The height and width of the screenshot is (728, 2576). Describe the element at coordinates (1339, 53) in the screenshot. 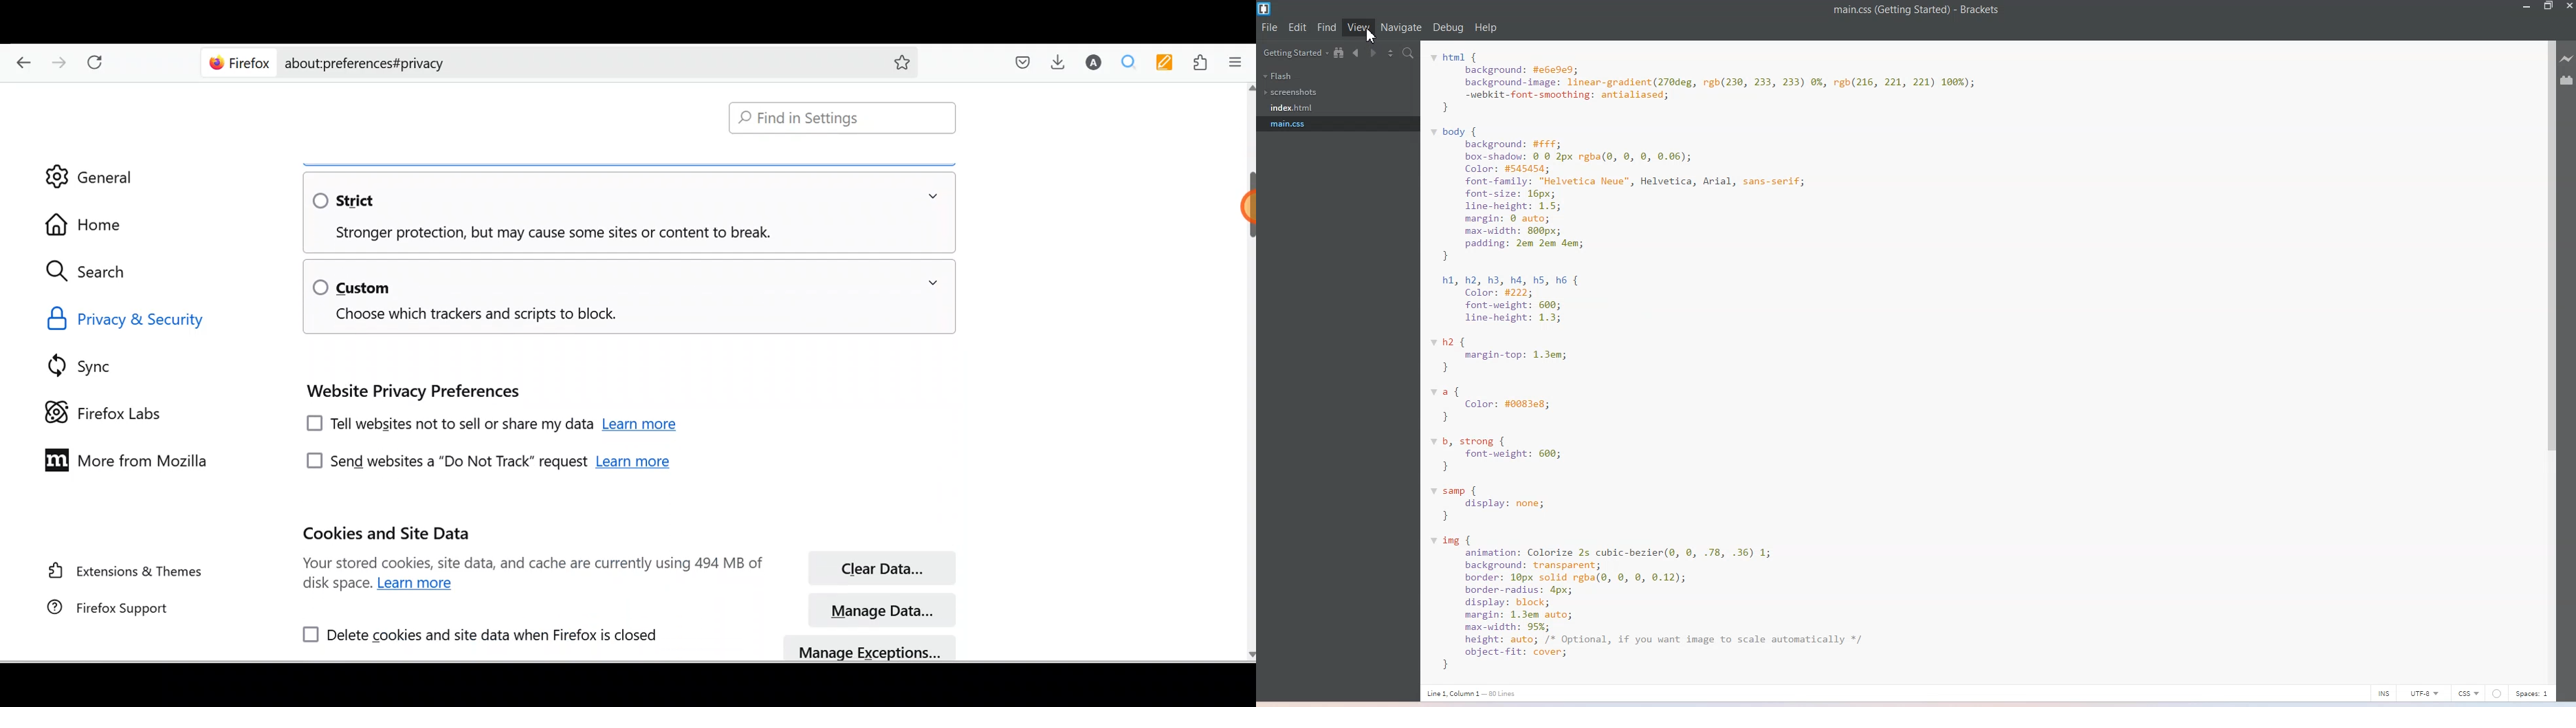

I see `Show in file tree` at that location.